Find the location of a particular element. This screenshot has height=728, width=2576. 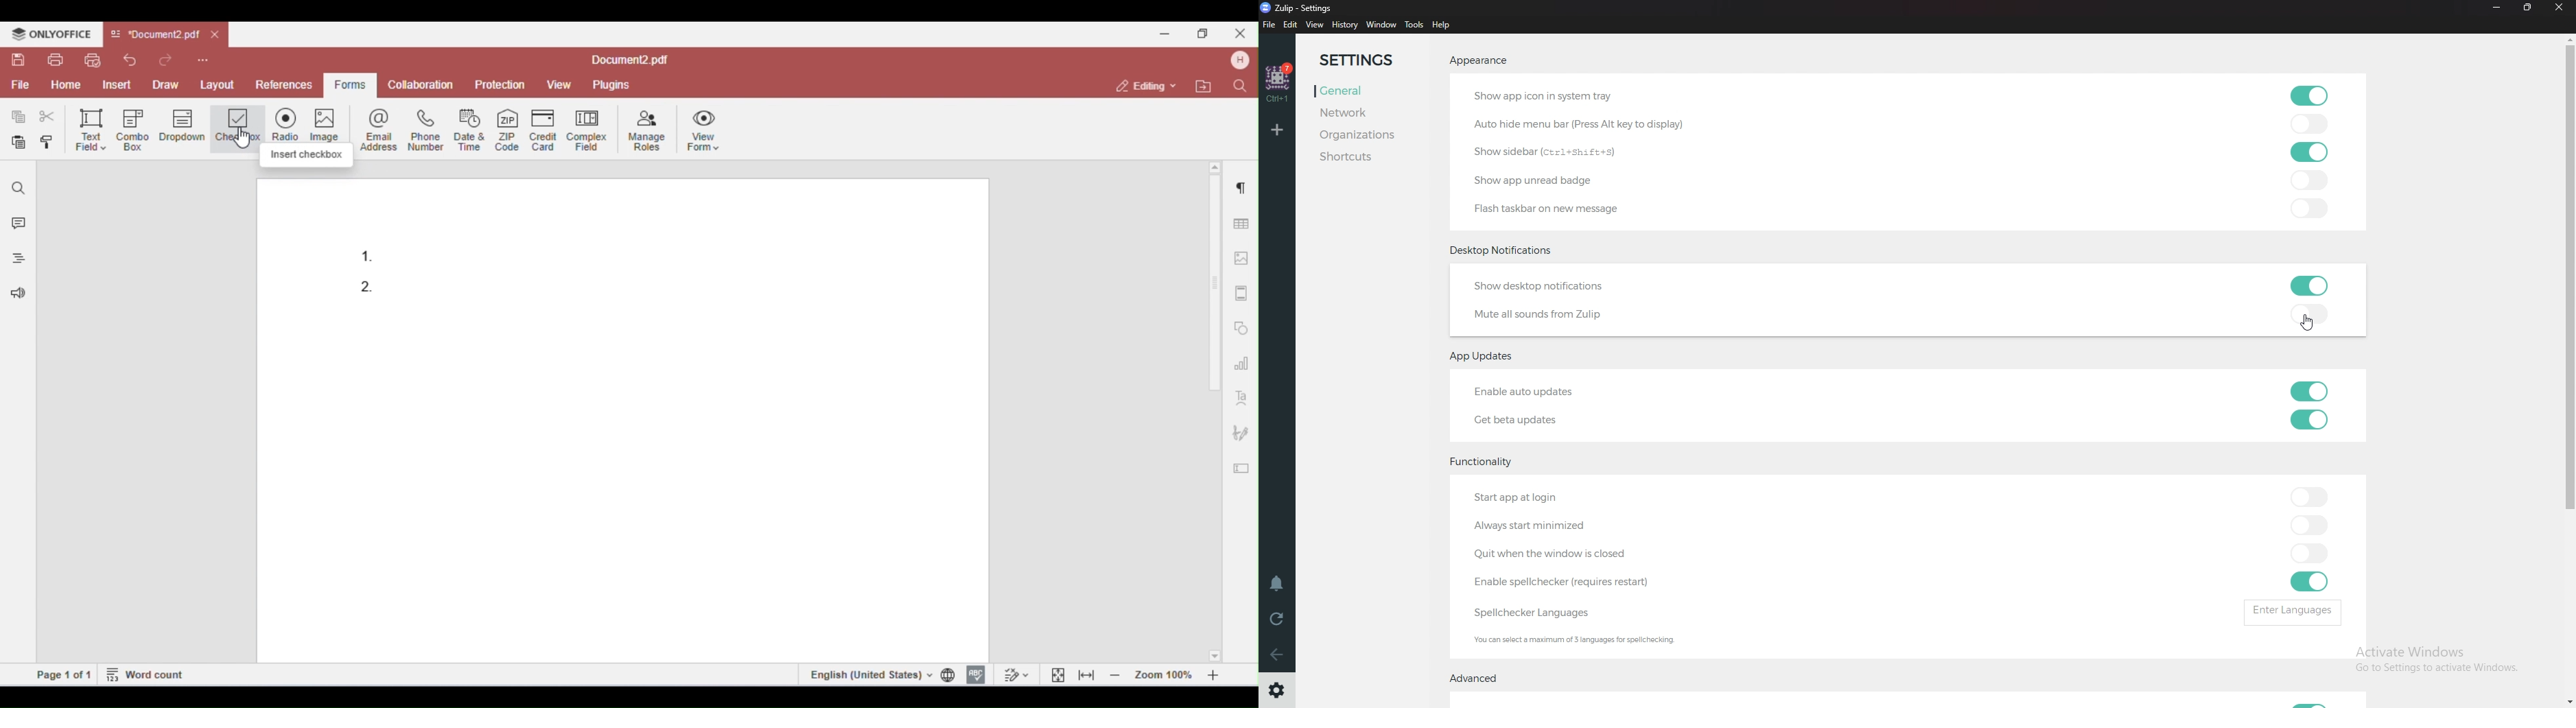

help is located at coordinates (1442, 24).